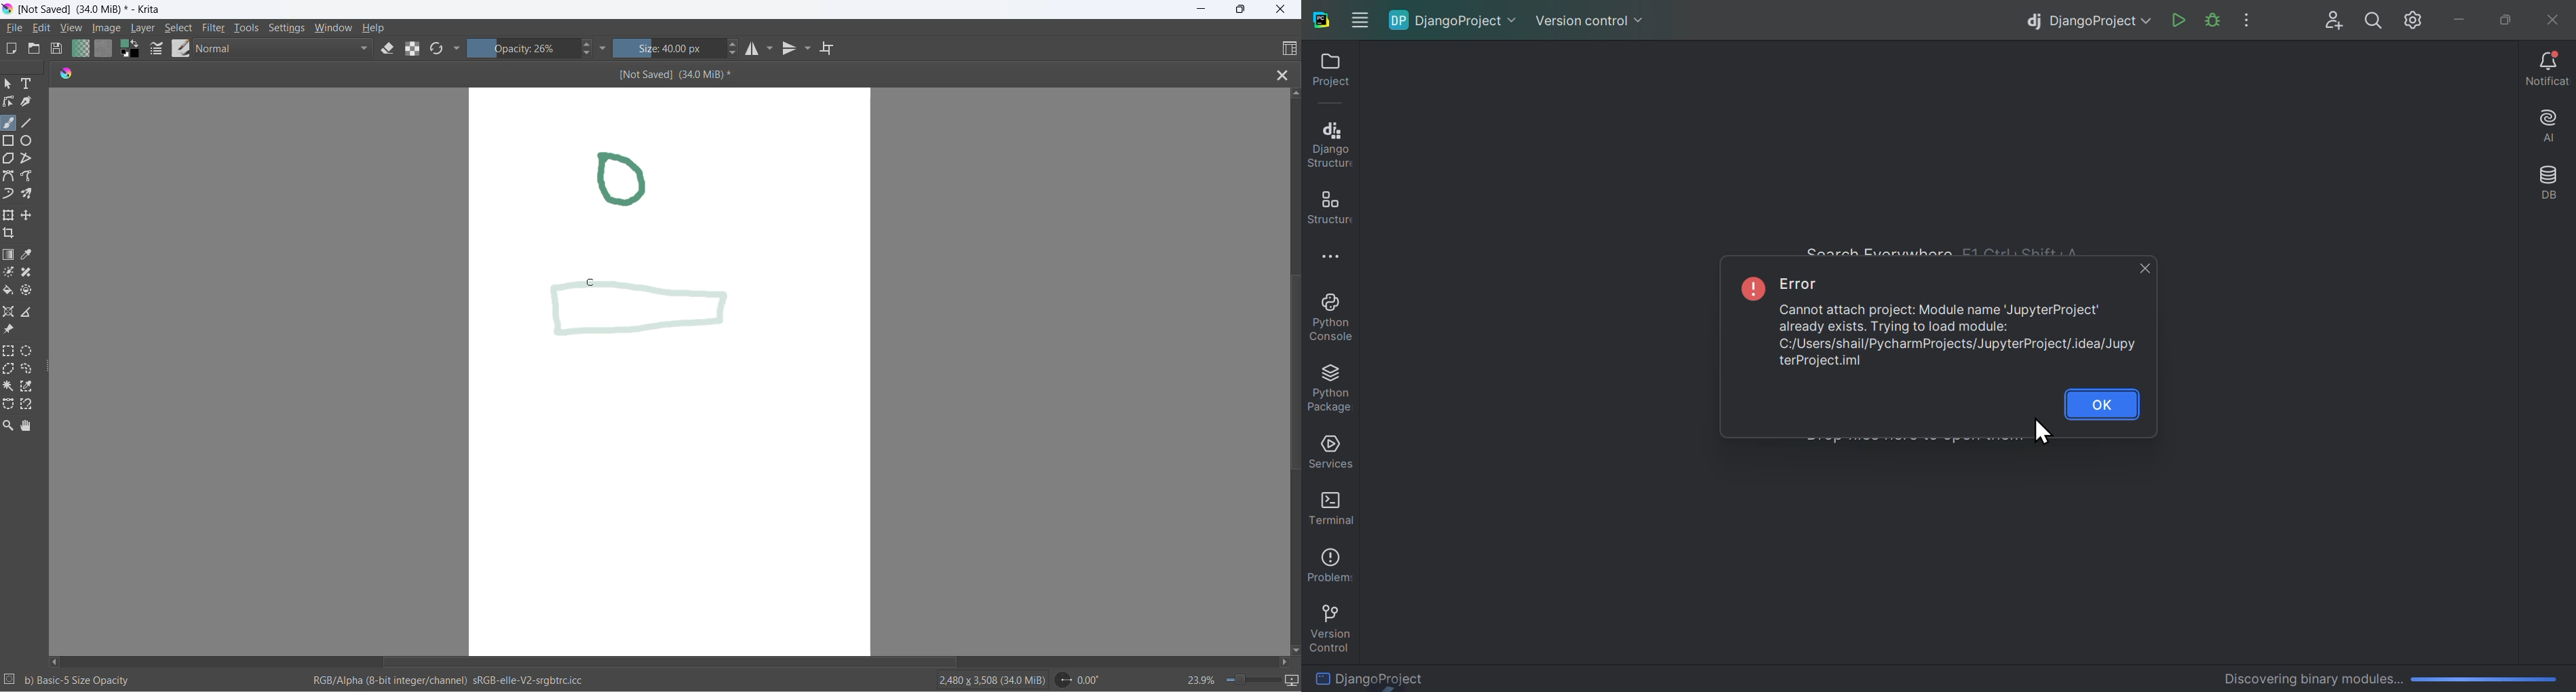 The height and width of the screenshot is (700, 2576). What do you see at coordinates (1250, 680) in the screenshot?
I see `zoom slider` at bounding box center [1250, 680].